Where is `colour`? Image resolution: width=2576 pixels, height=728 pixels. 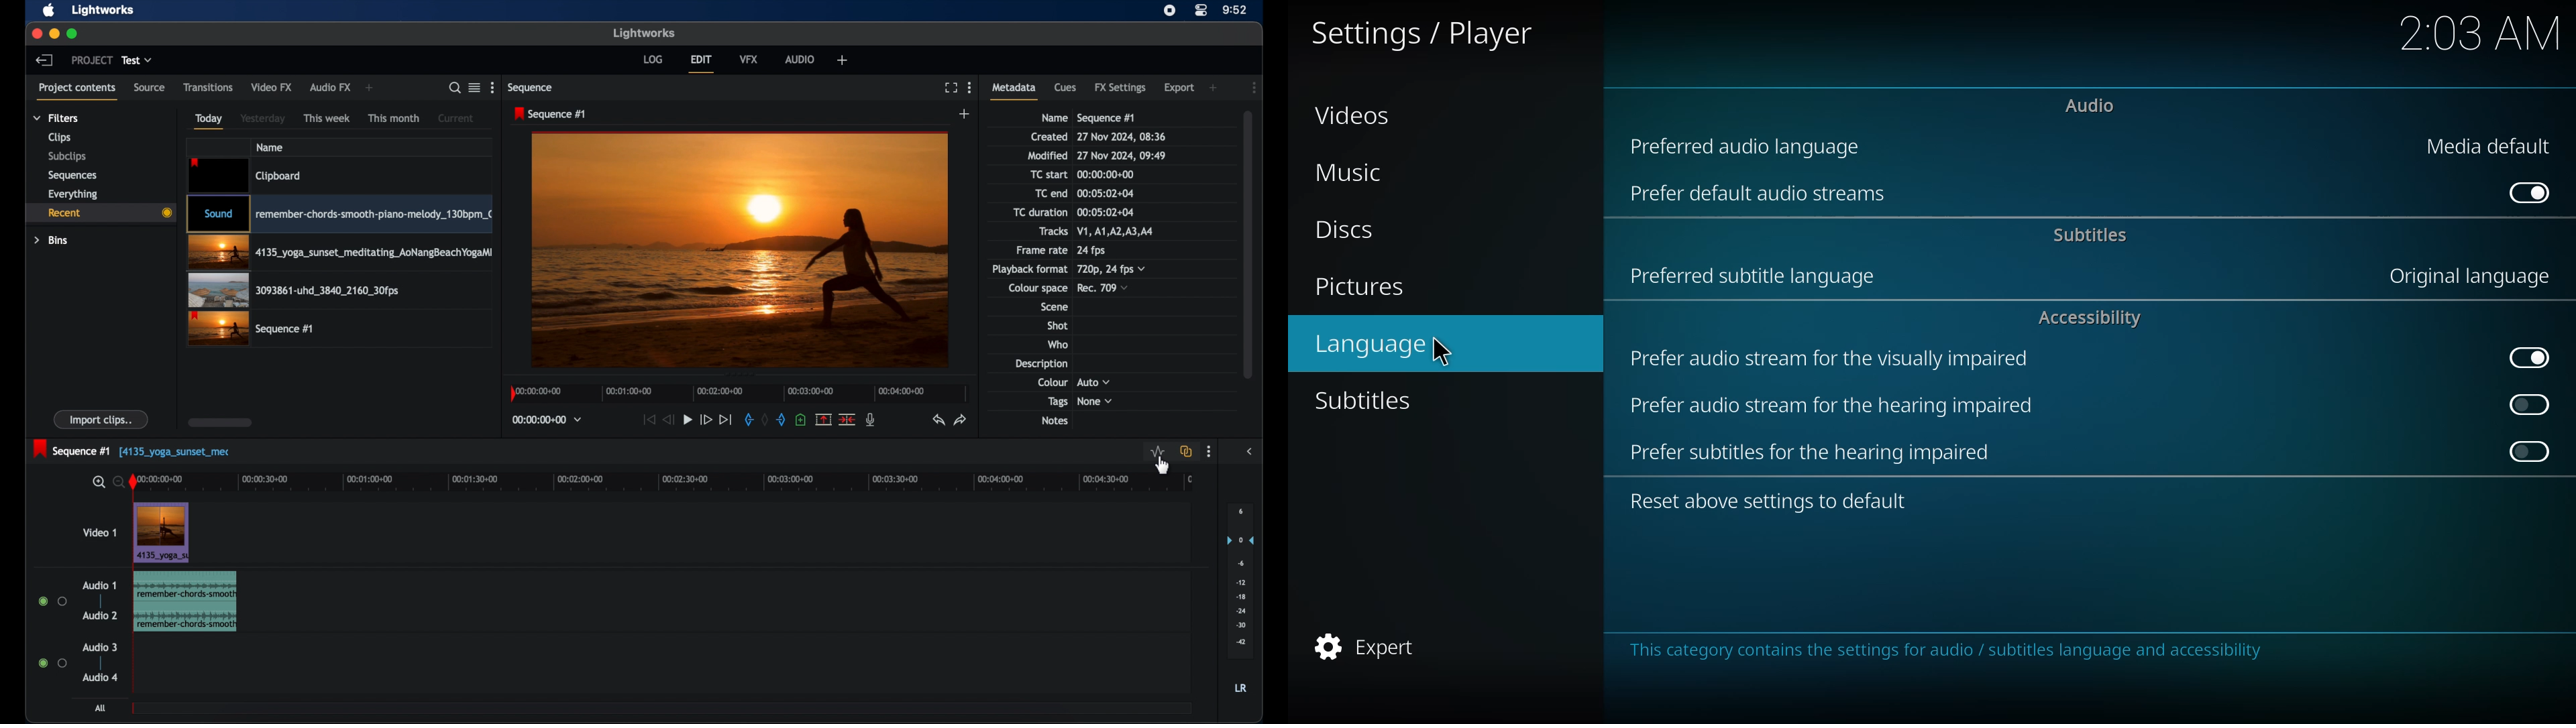
colour is located at coordinates (1052, 381).